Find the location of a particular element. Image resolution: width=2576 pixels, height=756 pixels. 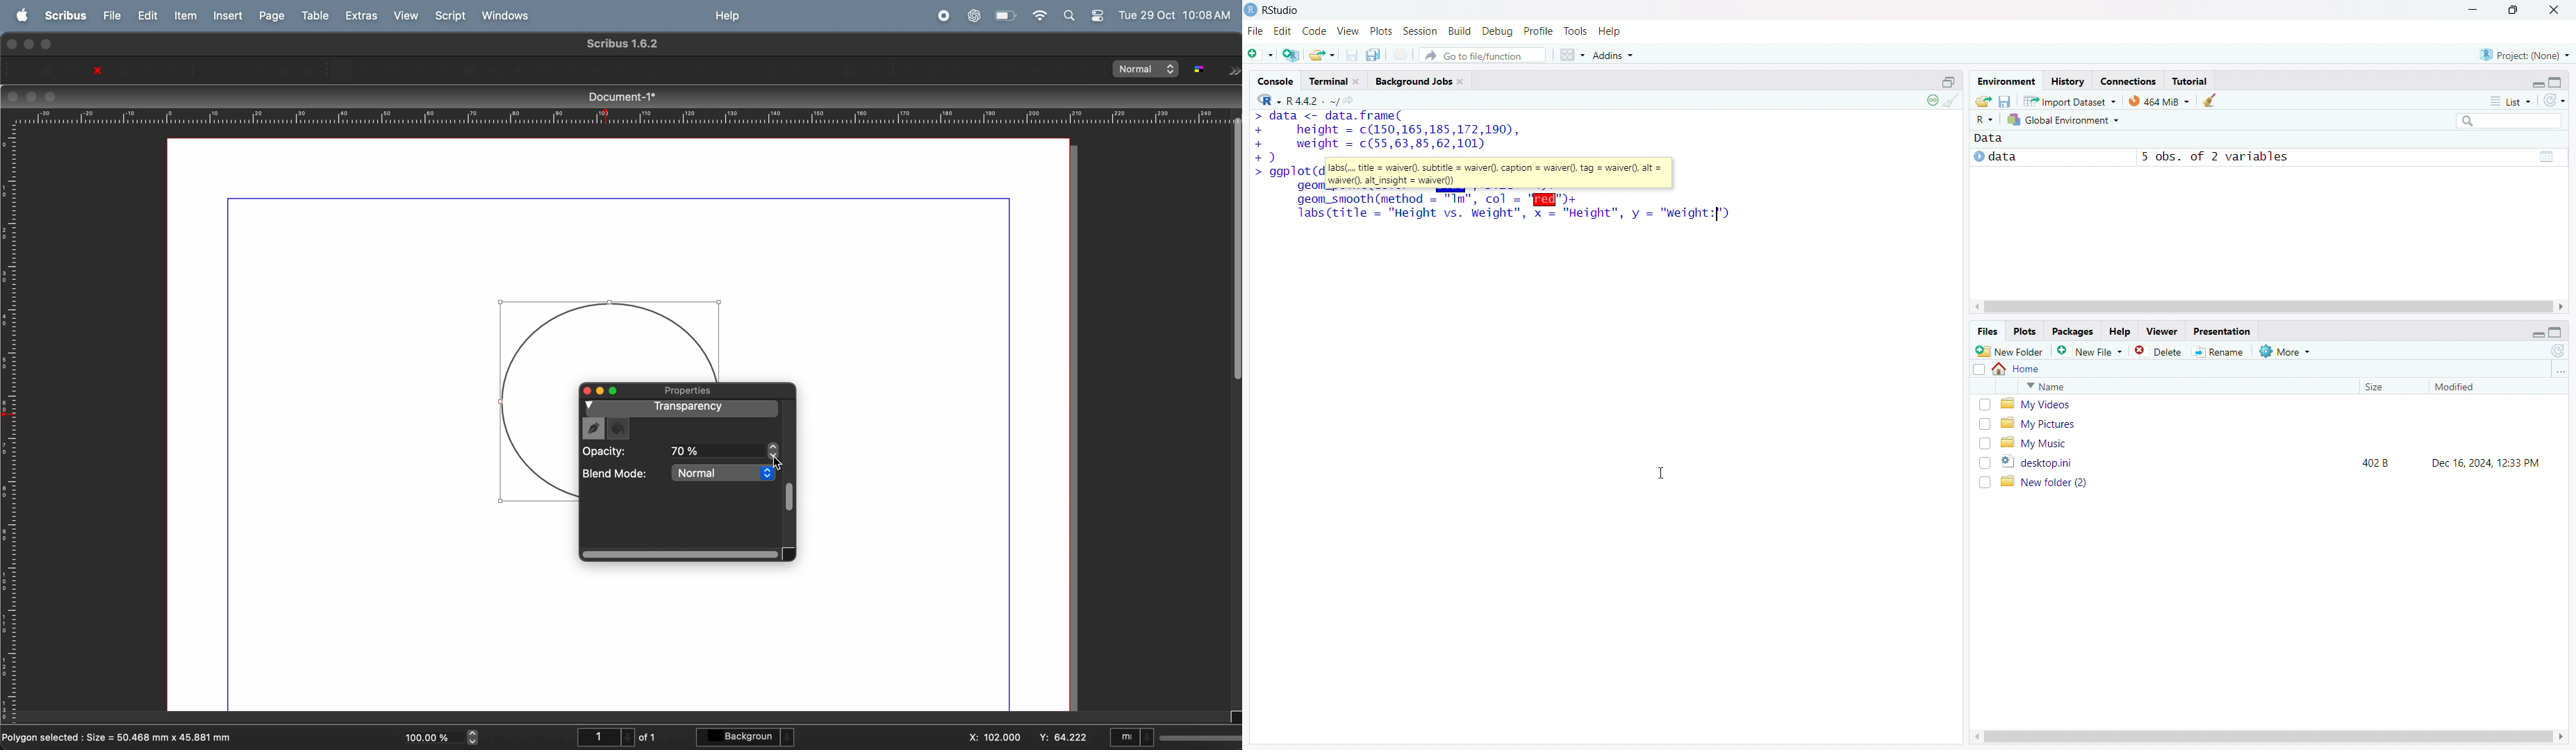

connections is located at coordinates (2128, 81).